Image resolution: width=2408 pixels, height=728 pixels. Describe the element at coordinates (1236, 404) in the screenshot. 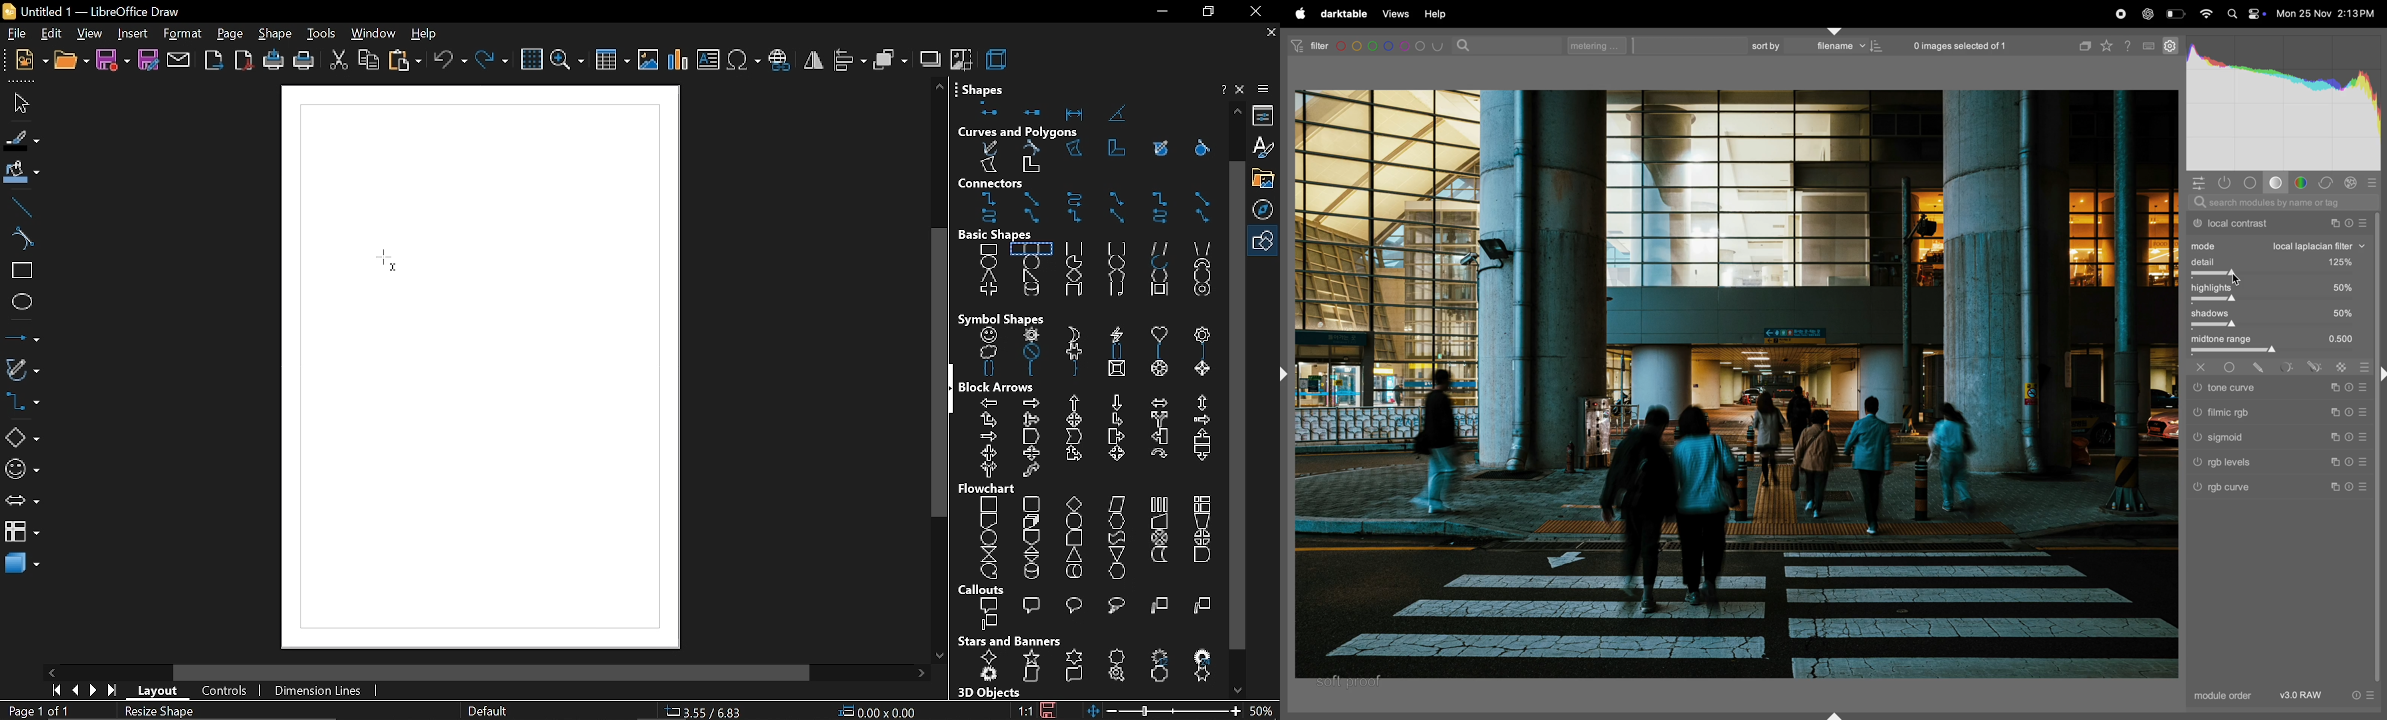

I see `vertical scrollbar` at that location.